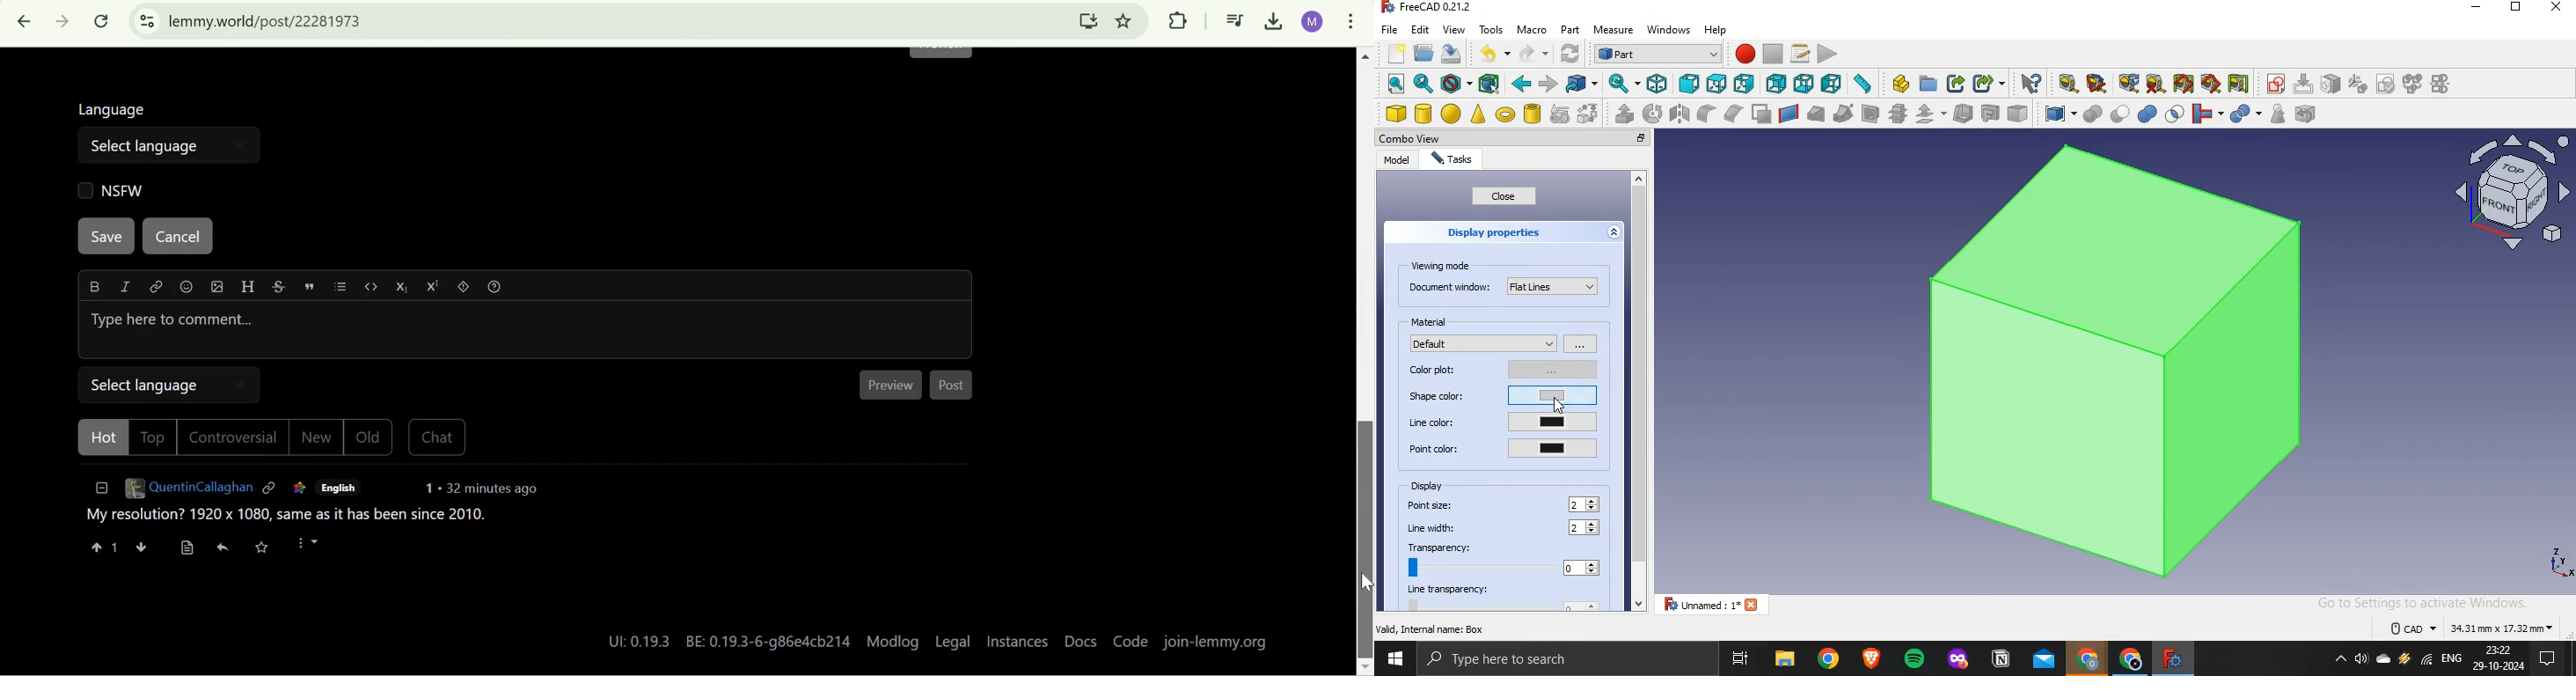 The width and height of the screenshot is (2576, 700). What do you see at coordinates (2499, 658) in the screenshot?
I see `time and date` at bounding box center [2499, 658].